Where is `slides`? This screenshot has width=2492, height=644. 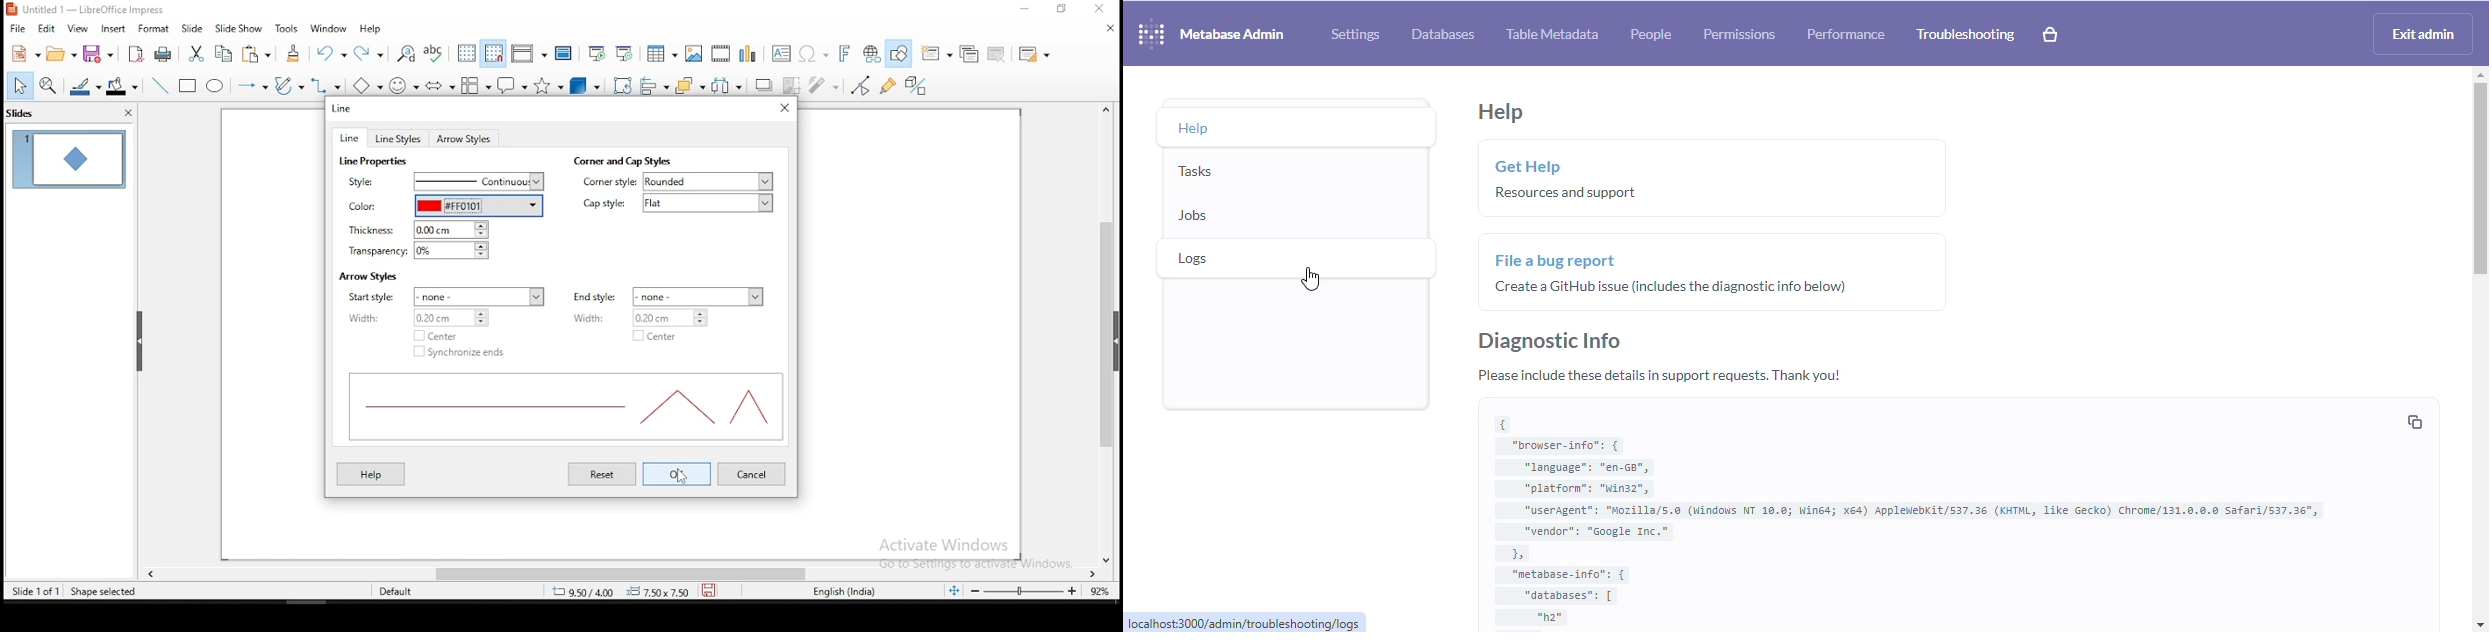
slides is located at coordinates (29, 115).